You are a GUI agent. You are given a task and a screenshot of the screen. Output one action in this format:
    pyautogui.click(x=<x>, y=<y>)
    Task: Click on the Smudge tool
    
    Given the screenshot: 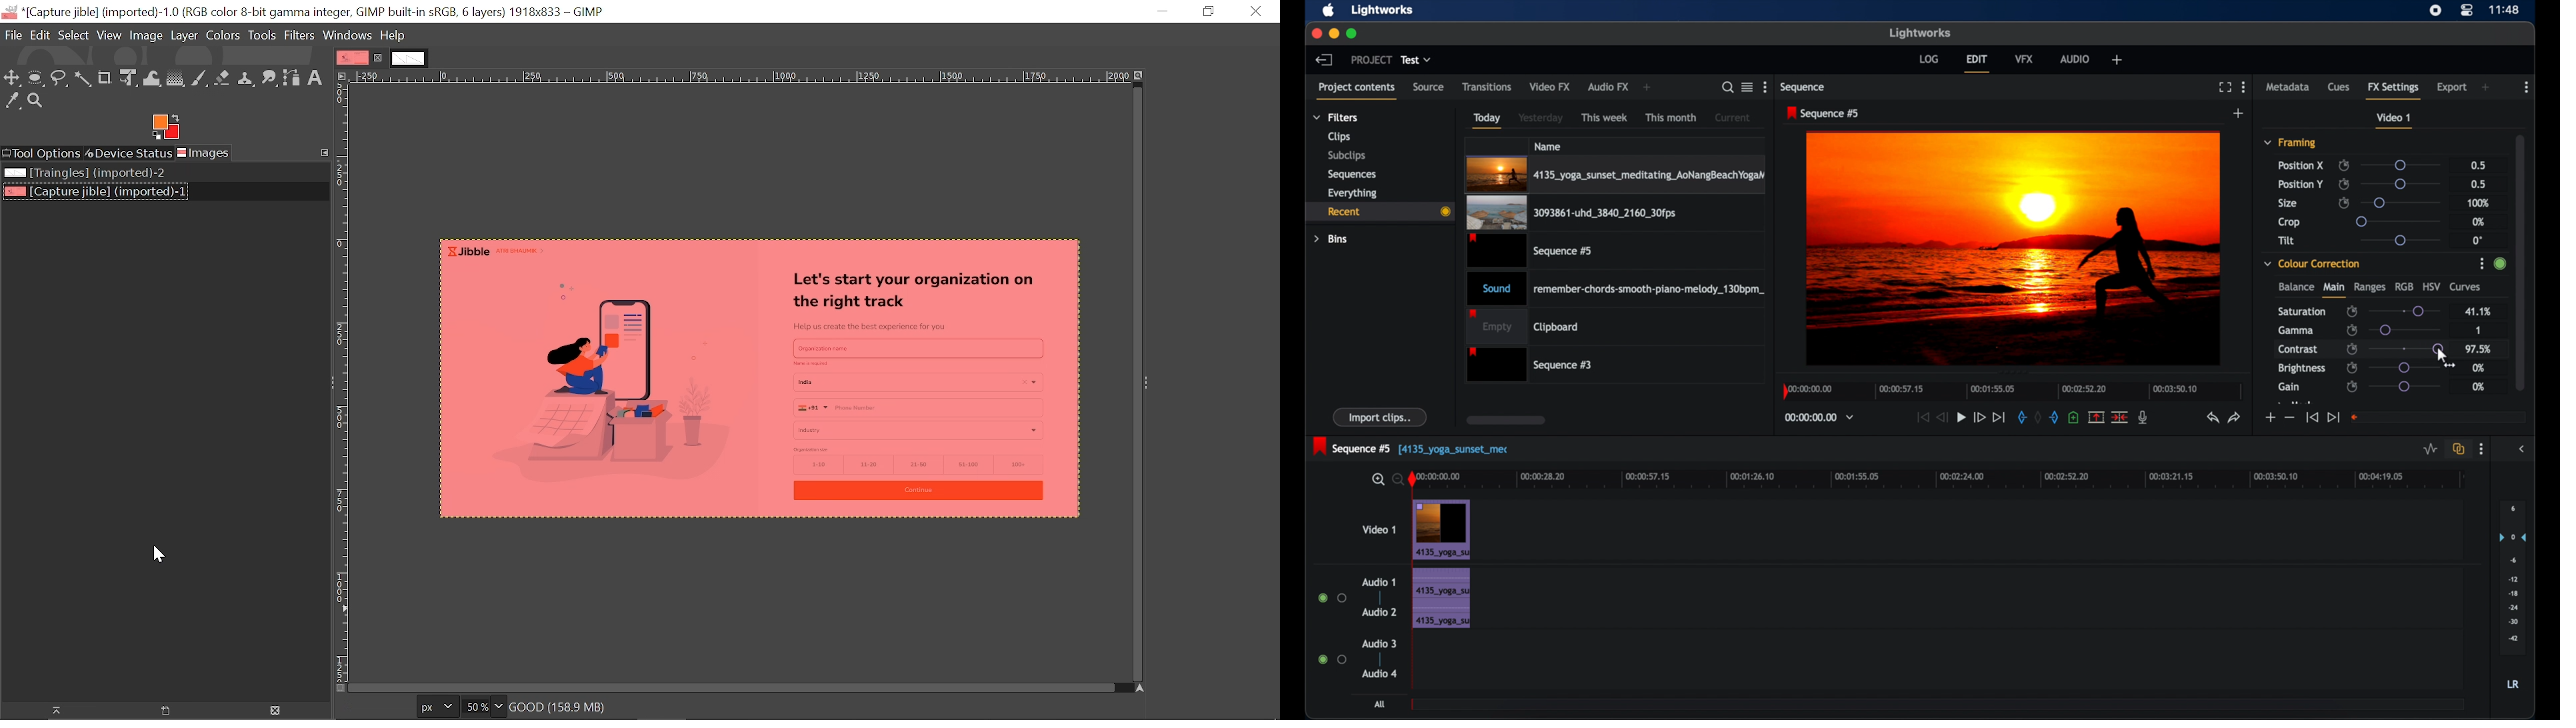 What is the action you would take?
    pyautogui.click(x=270, y=77)
    